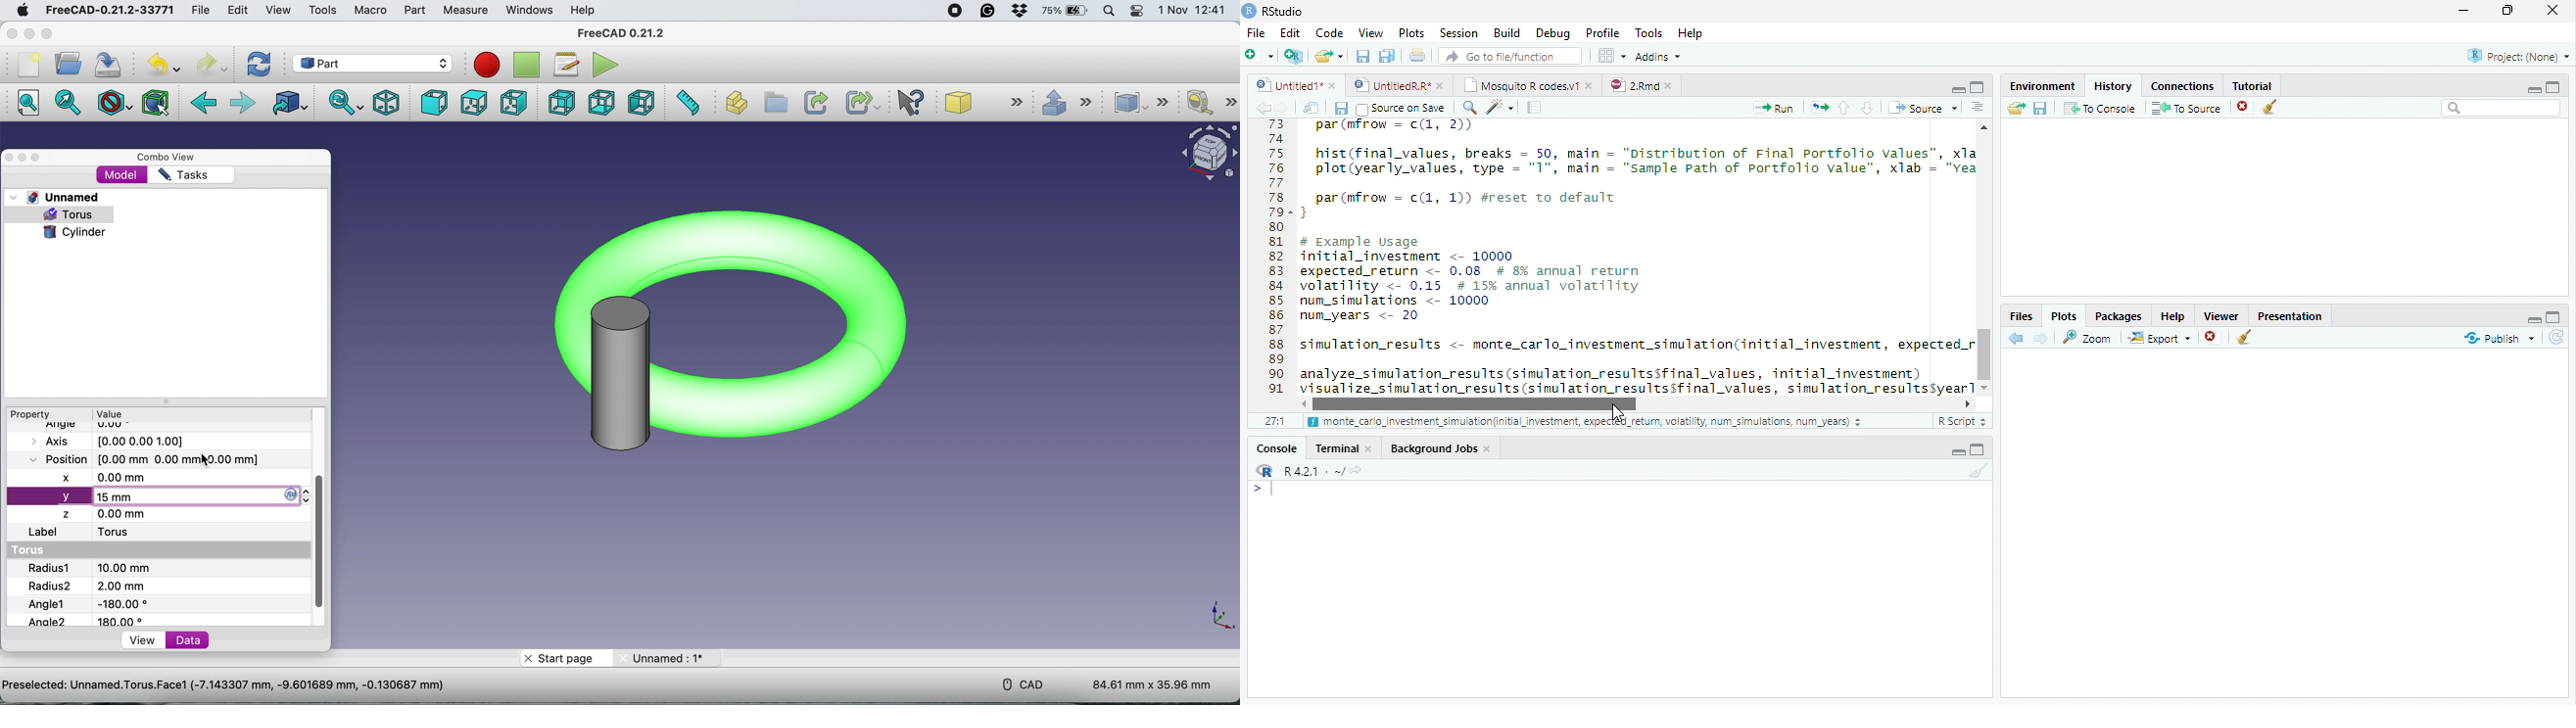  I want to click on grammarly, so click(990, 12).